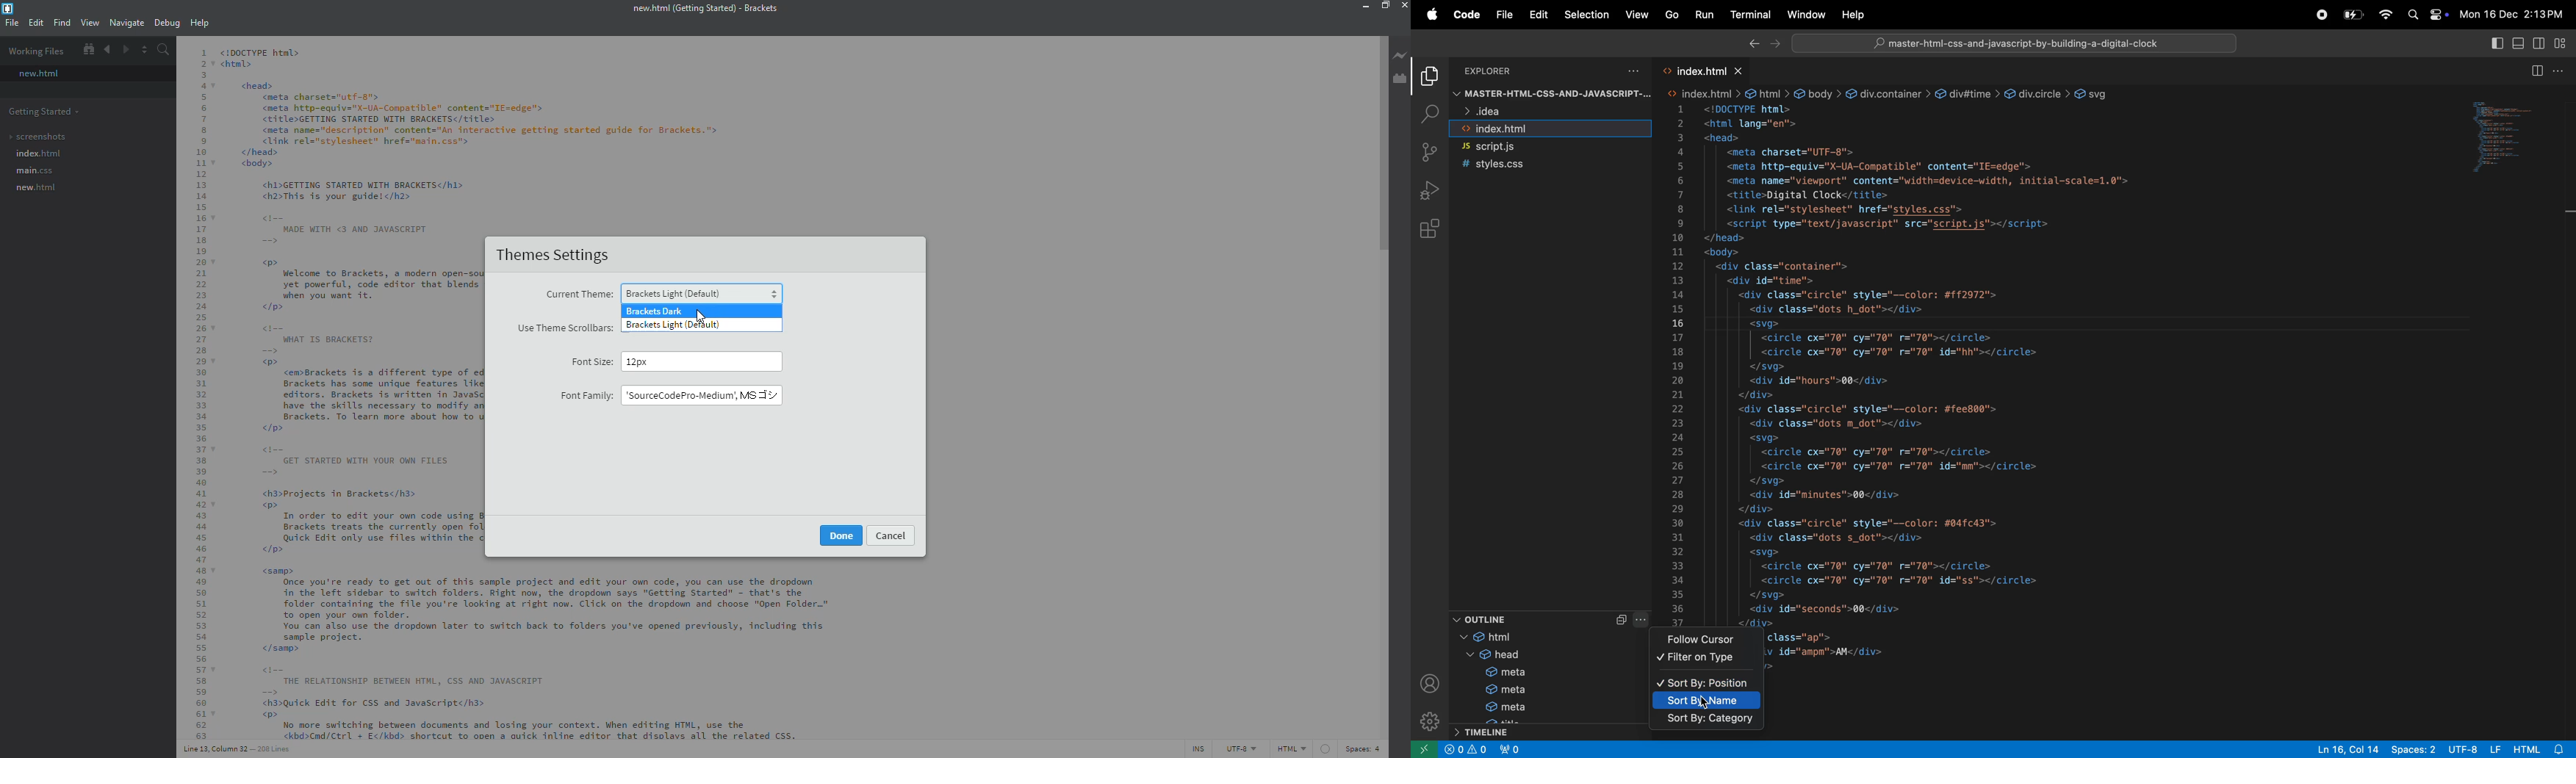  I want to click on help, so click(198, 23).